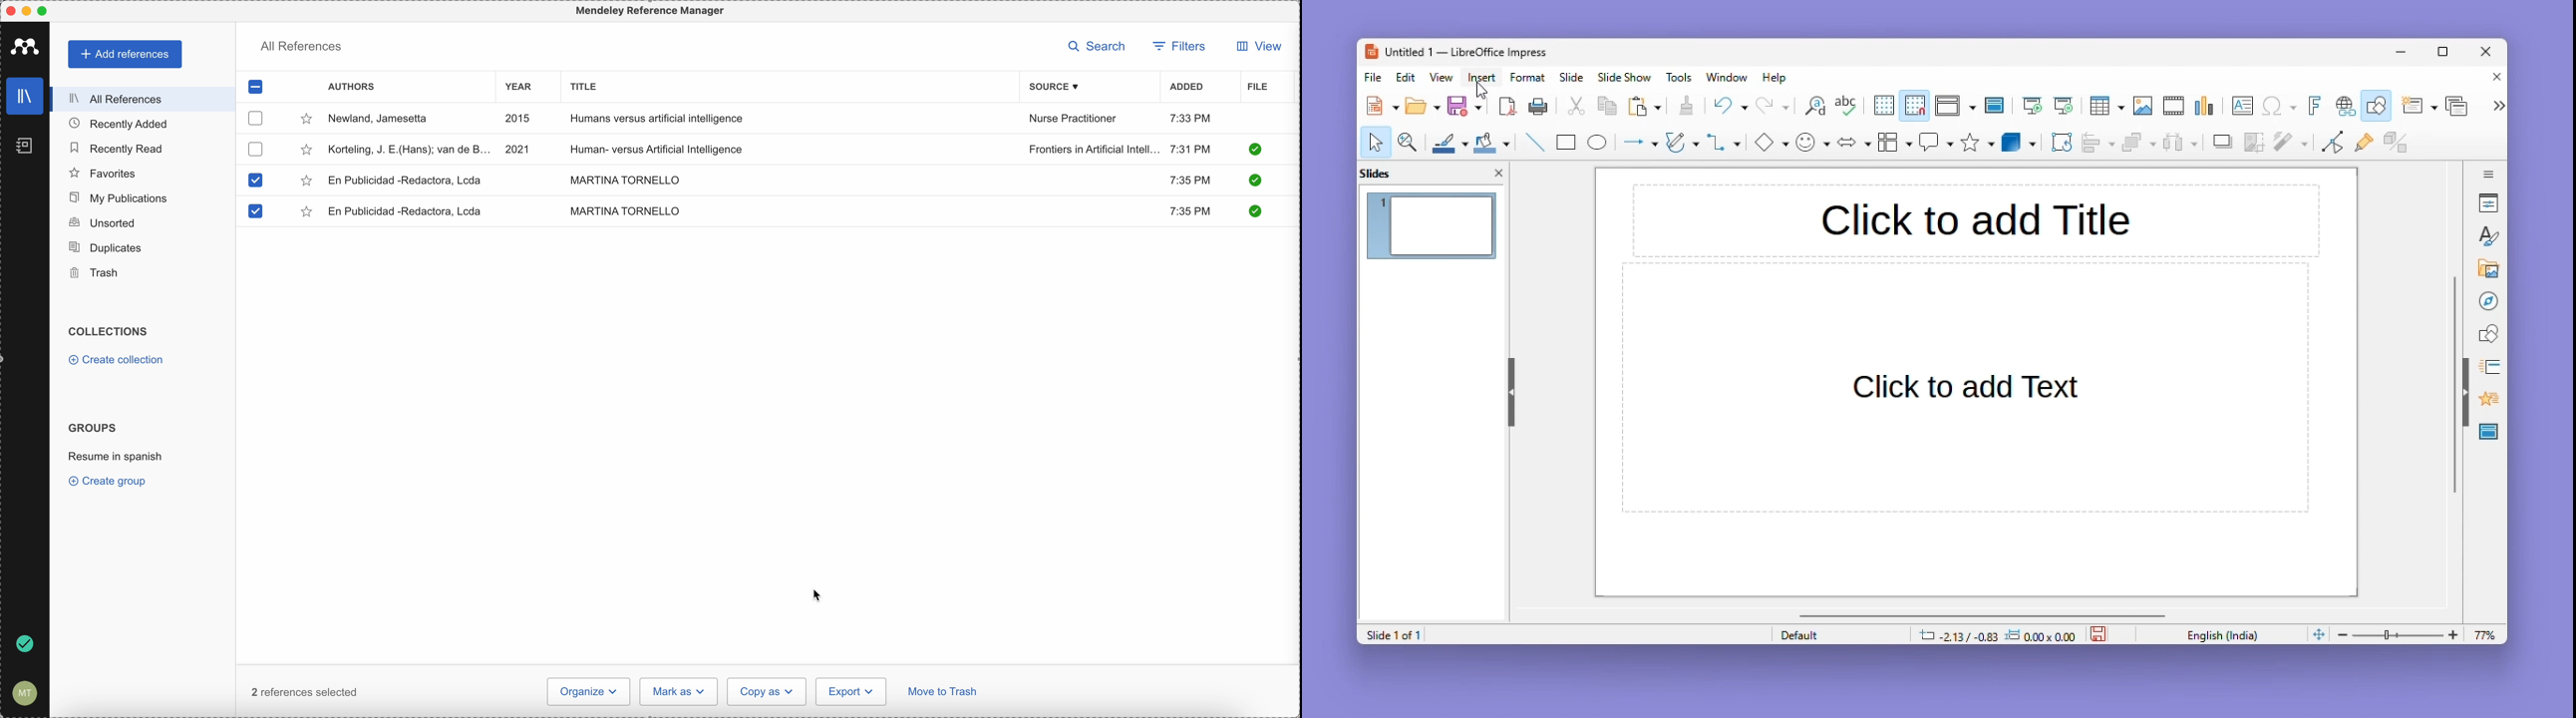 This screenshot has height=728, width=2576. What do you see at coordinates (1509, 388) in the screenshot?
I see `hide` at bounding box center [1509, 388].